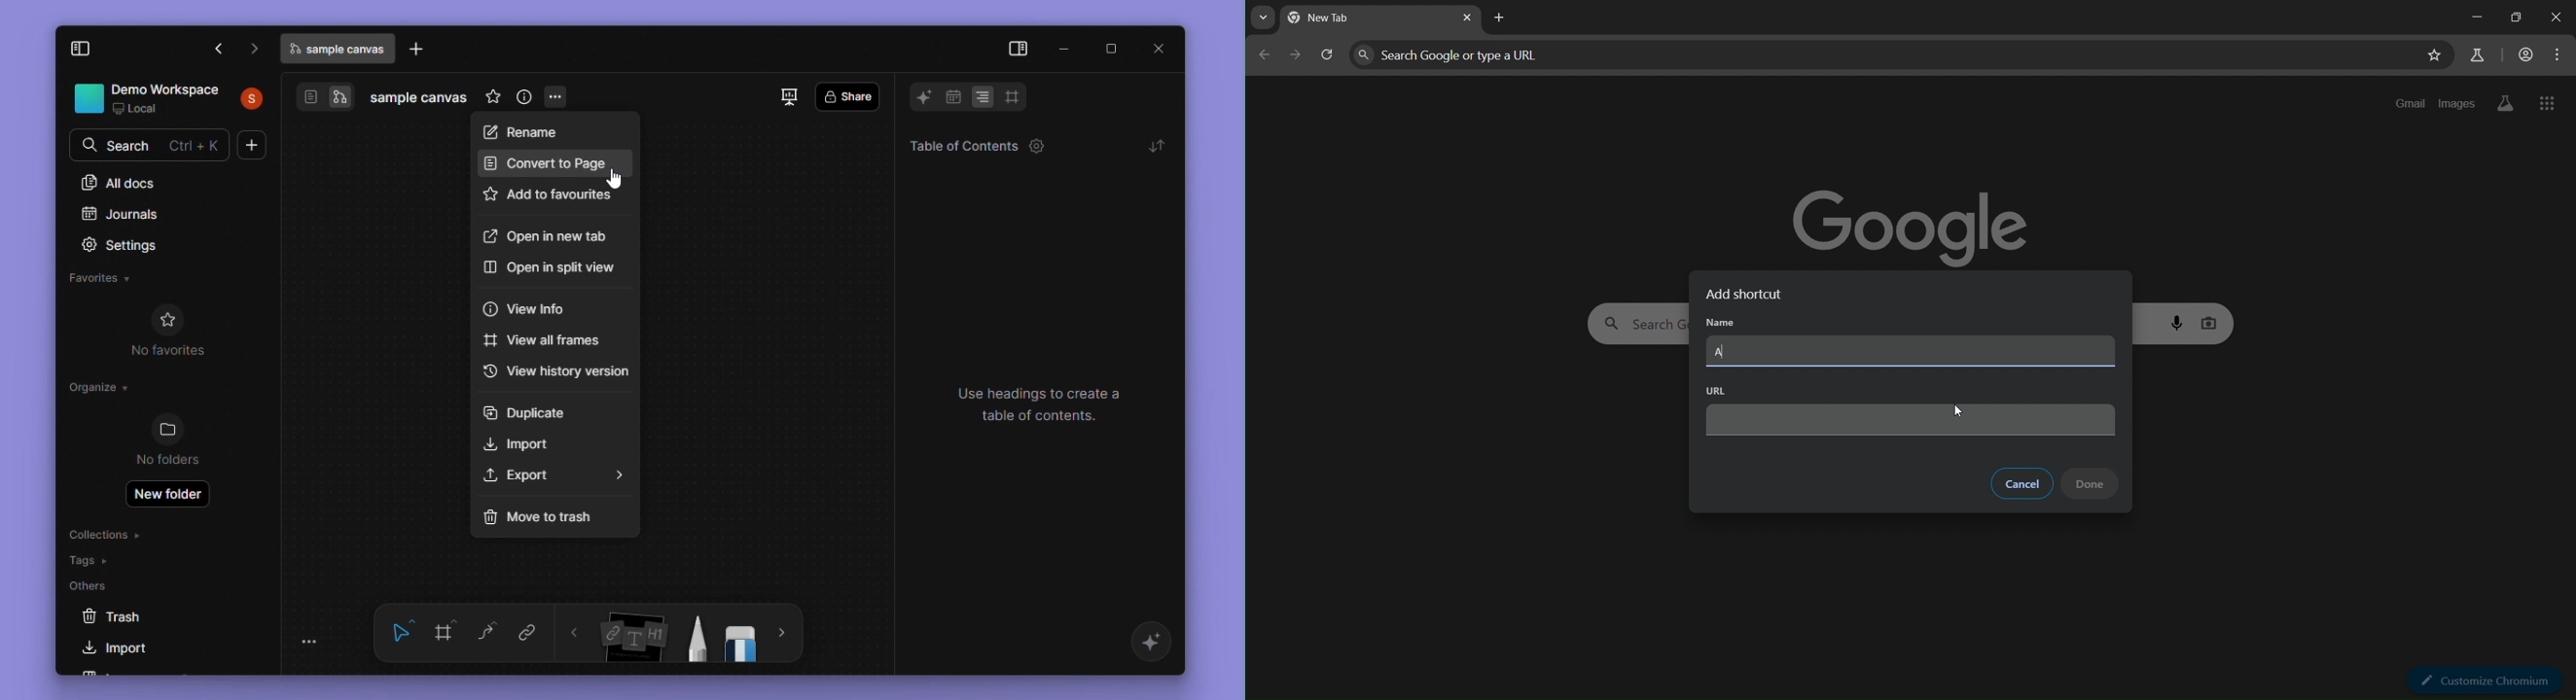 Image resolution: width=2576 pixels, height=700 pixels. Describe the element at coordinates (846, 97) in the screenshot. I see `share` at that location.